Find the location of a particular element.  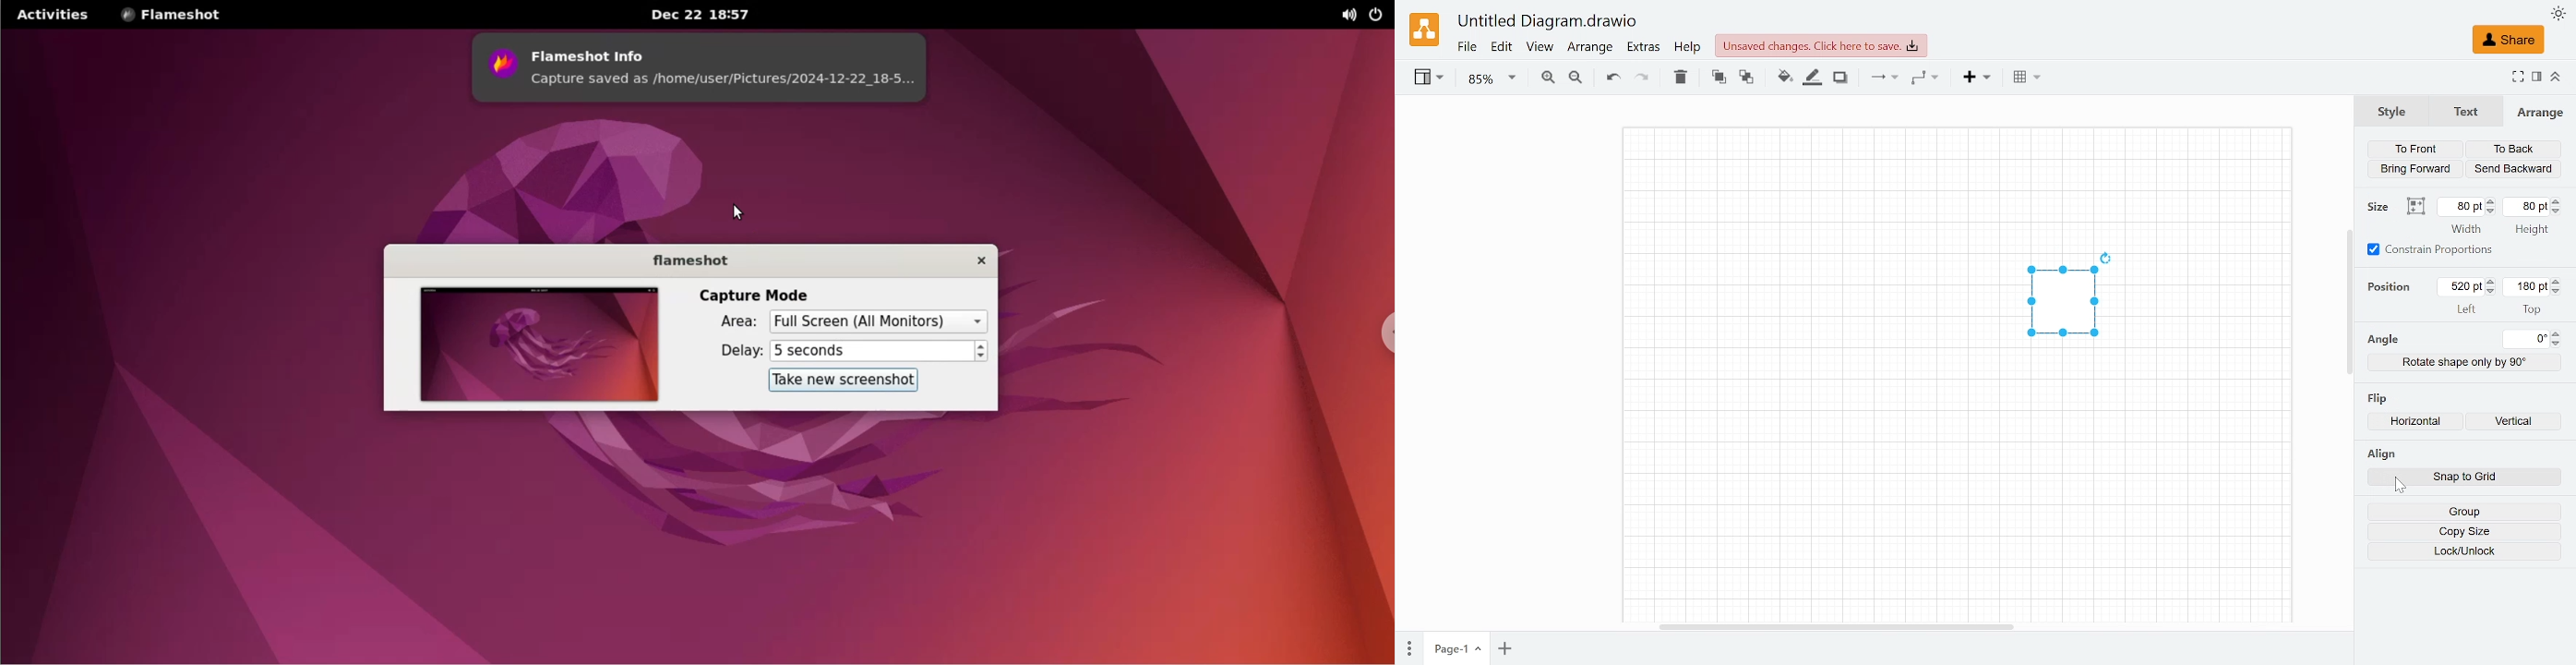

To back is located at coordinates (2513, 150).